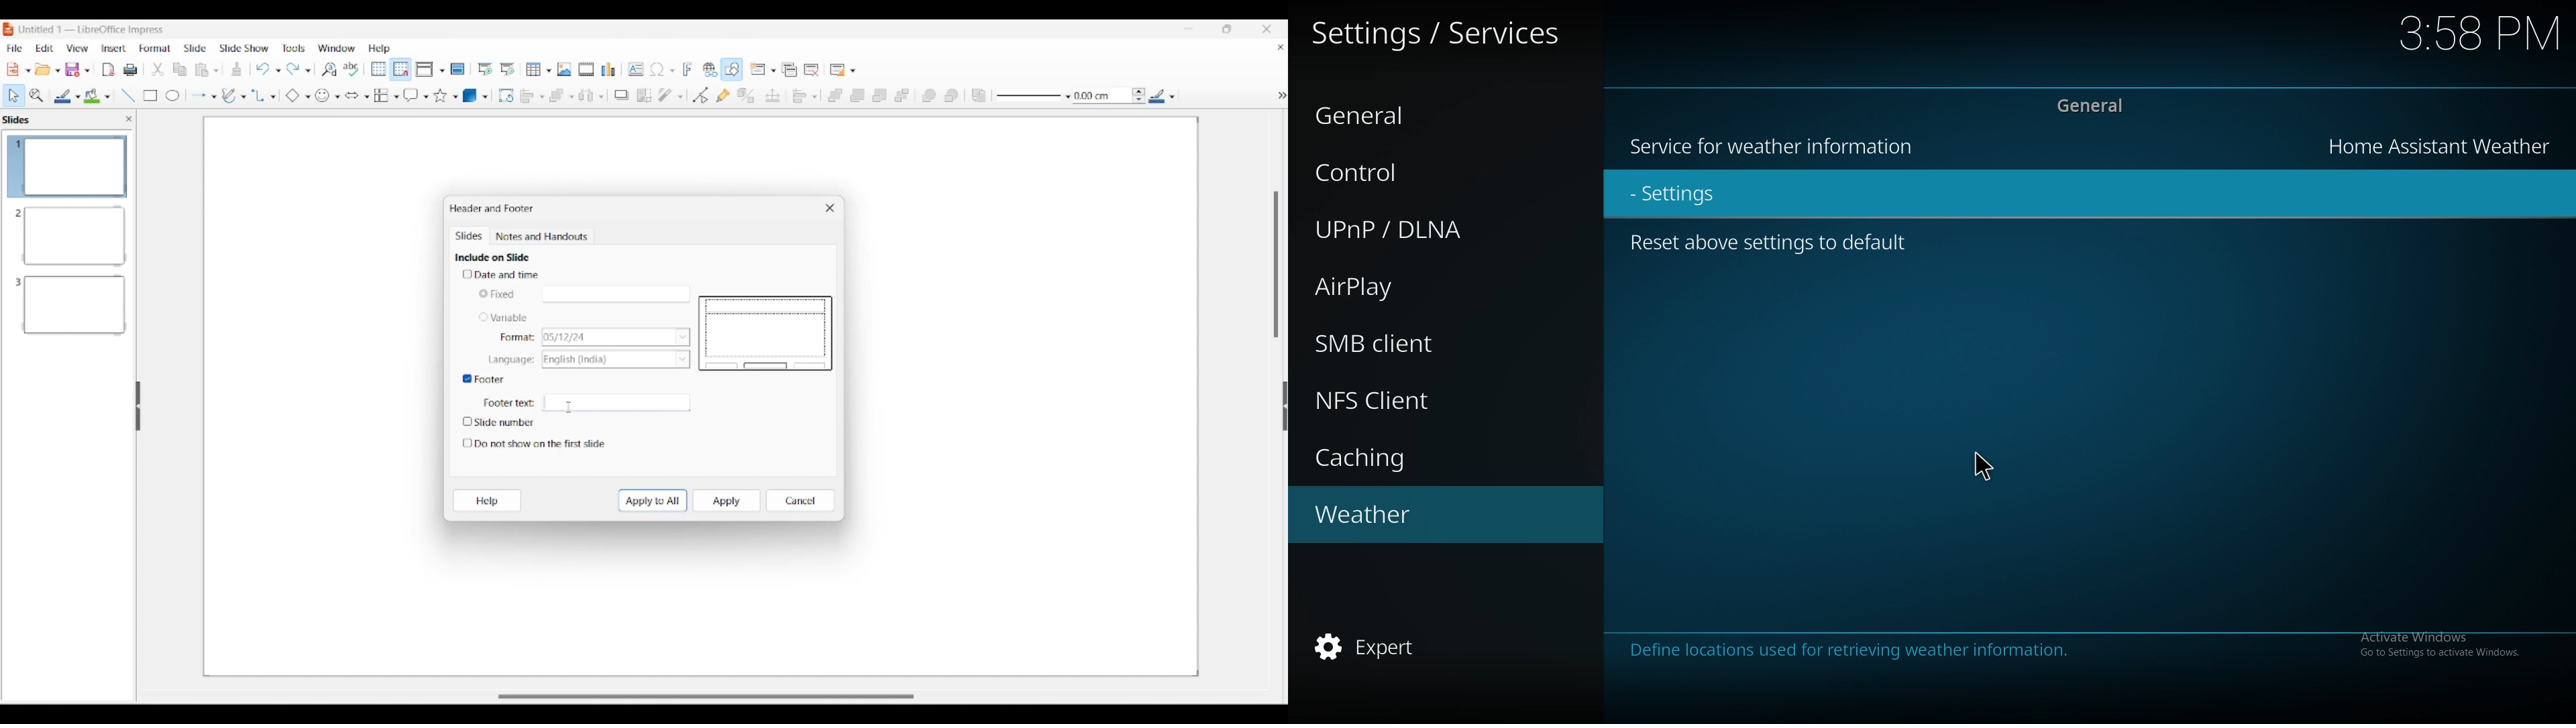 The height and width of the screenshot is (728, 2576). I want to click on Reset above settings to default, so click(1776, 249).